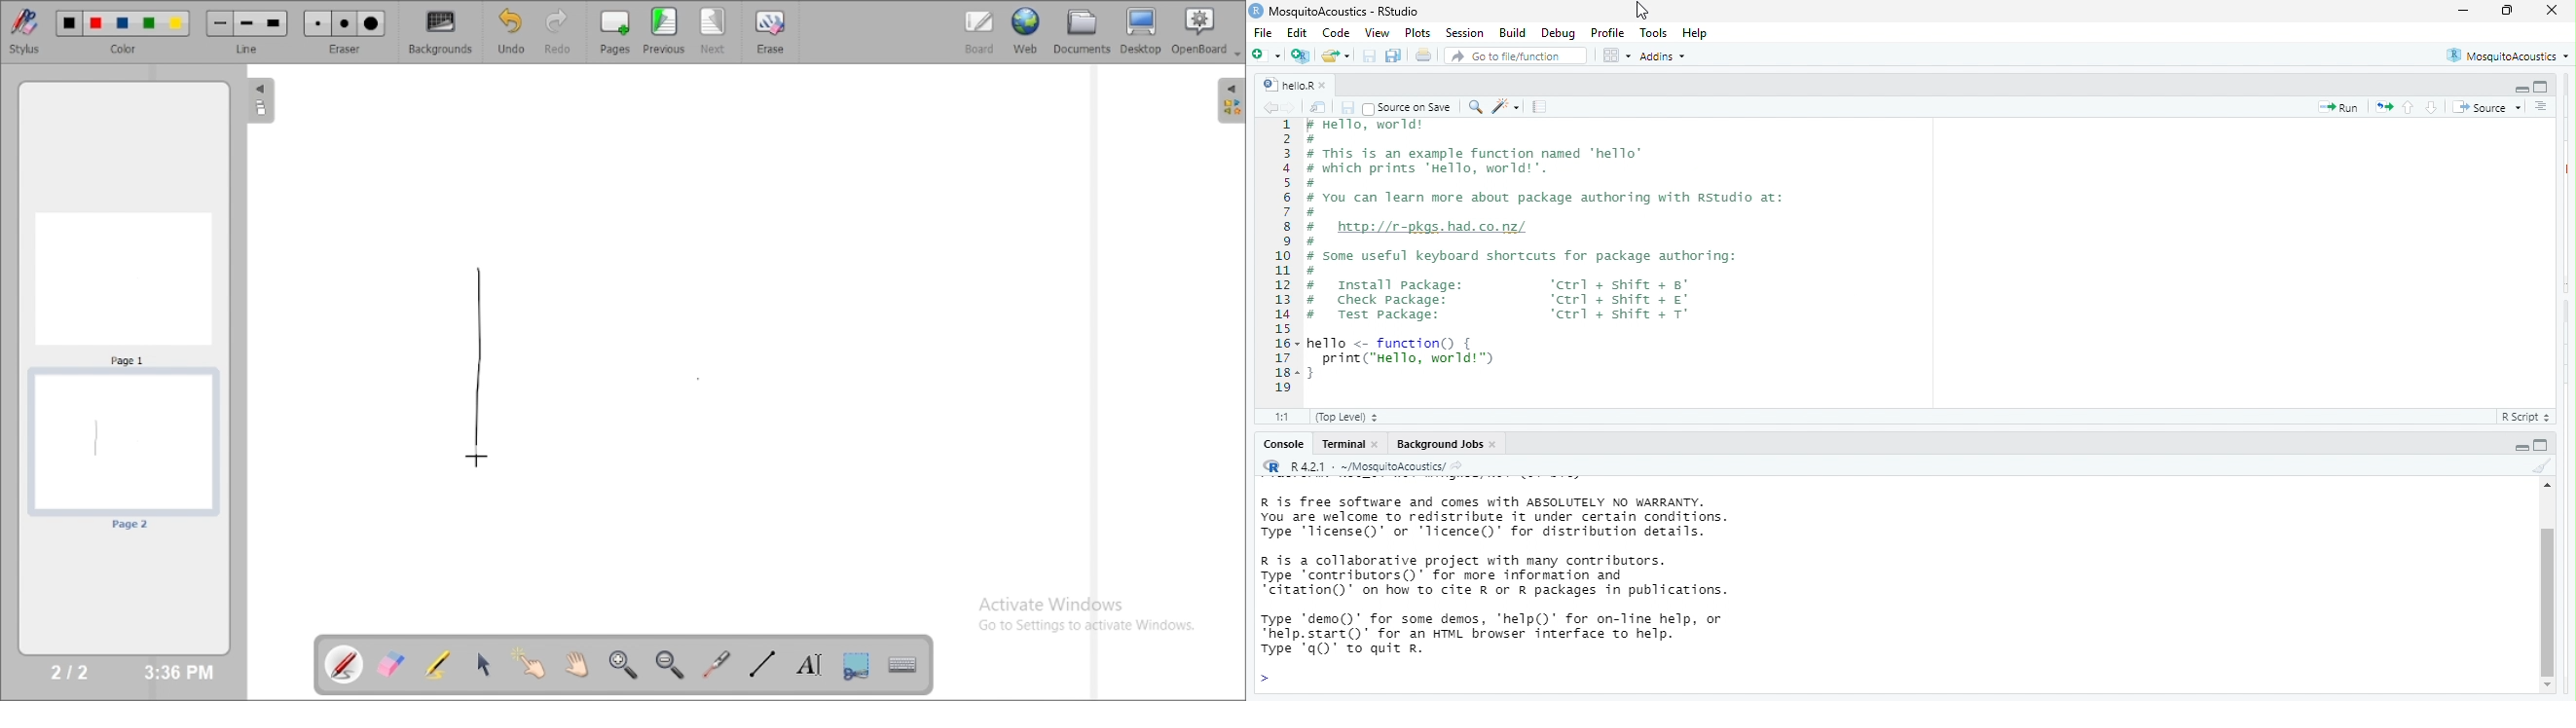 The image size is (2576, 728). I want to click on clear console, so click(2539, 468).